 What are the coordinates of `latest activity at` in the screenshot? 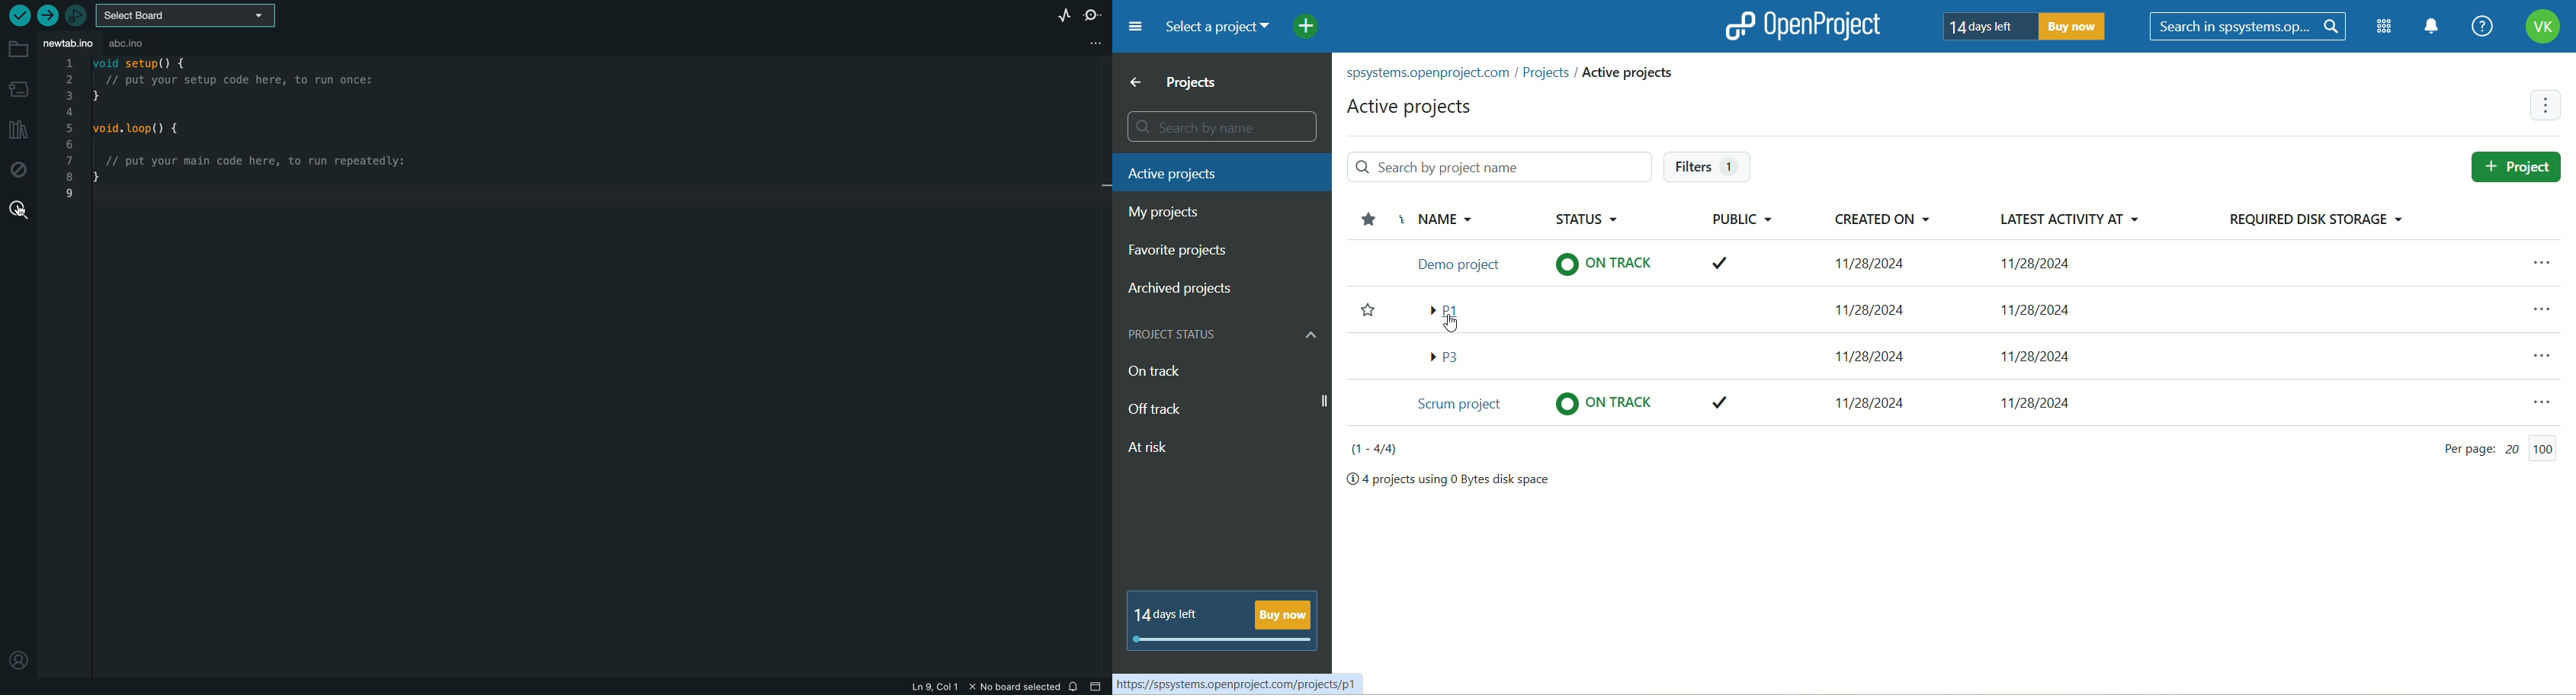 It's located at (2067, 223).